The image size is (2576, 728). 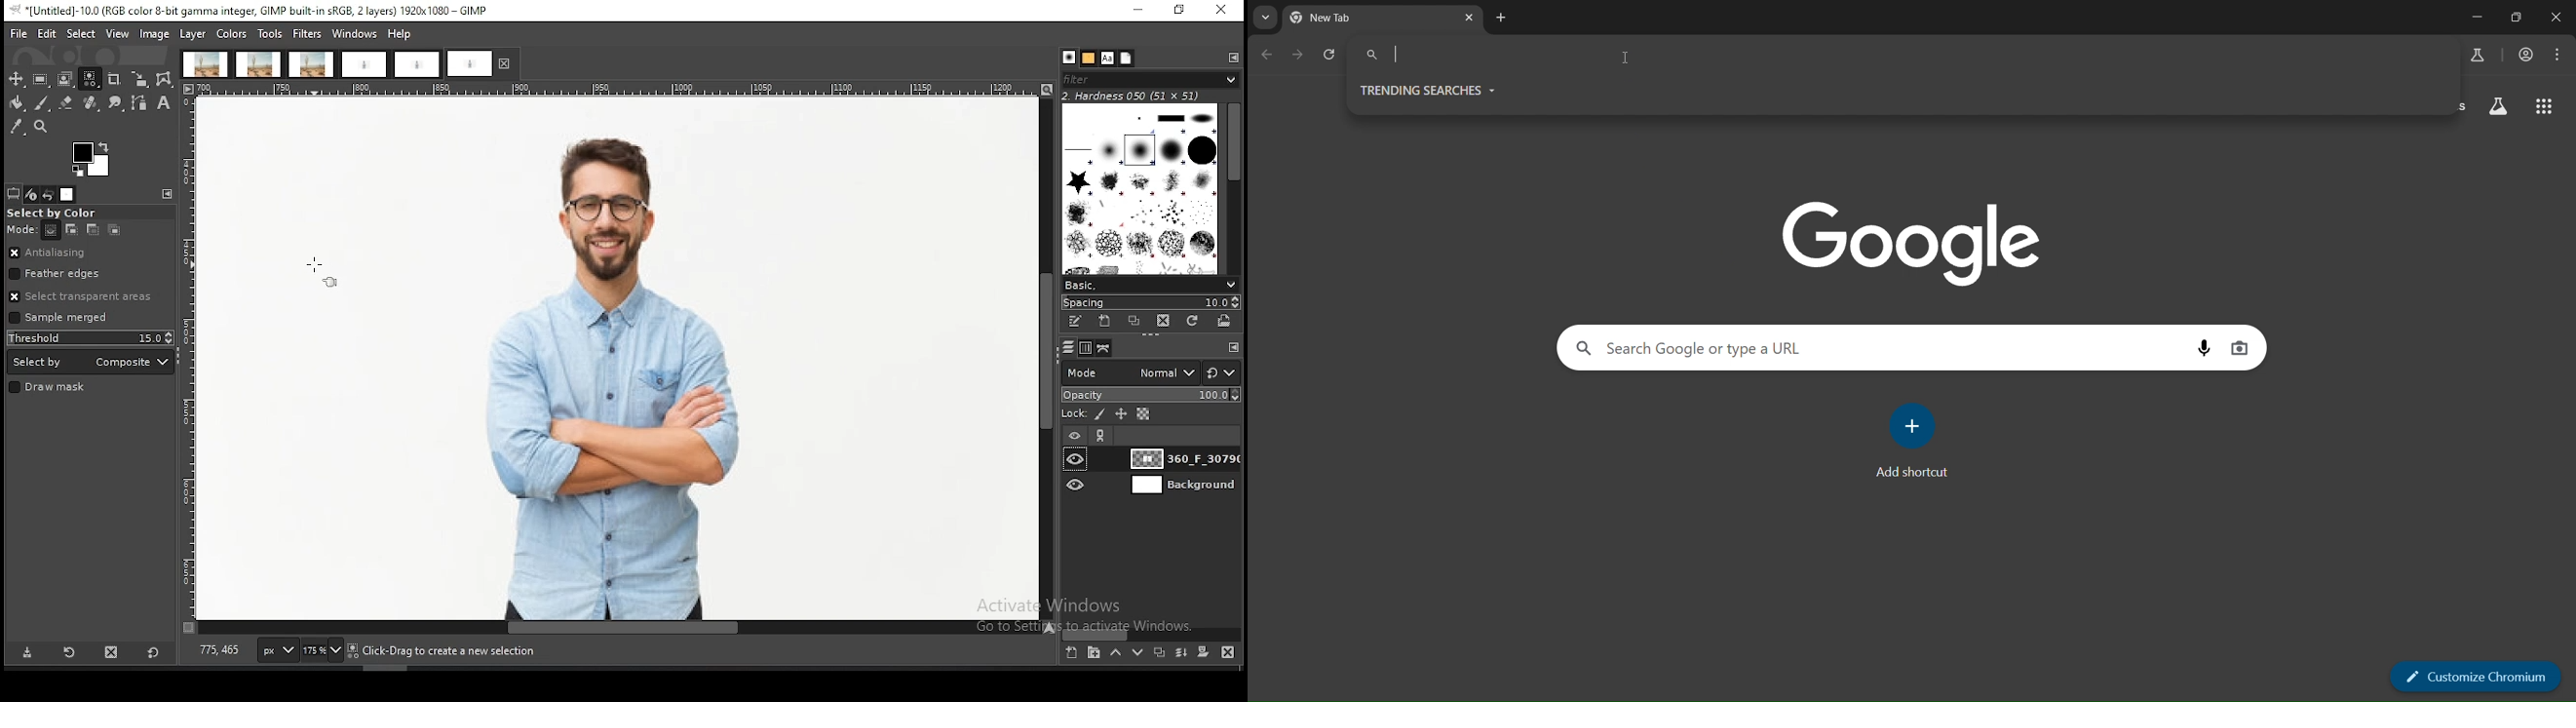 What do you see at coordinates (277, 650) in the screenshot?
I see `units` at bounding box center [277, 650].